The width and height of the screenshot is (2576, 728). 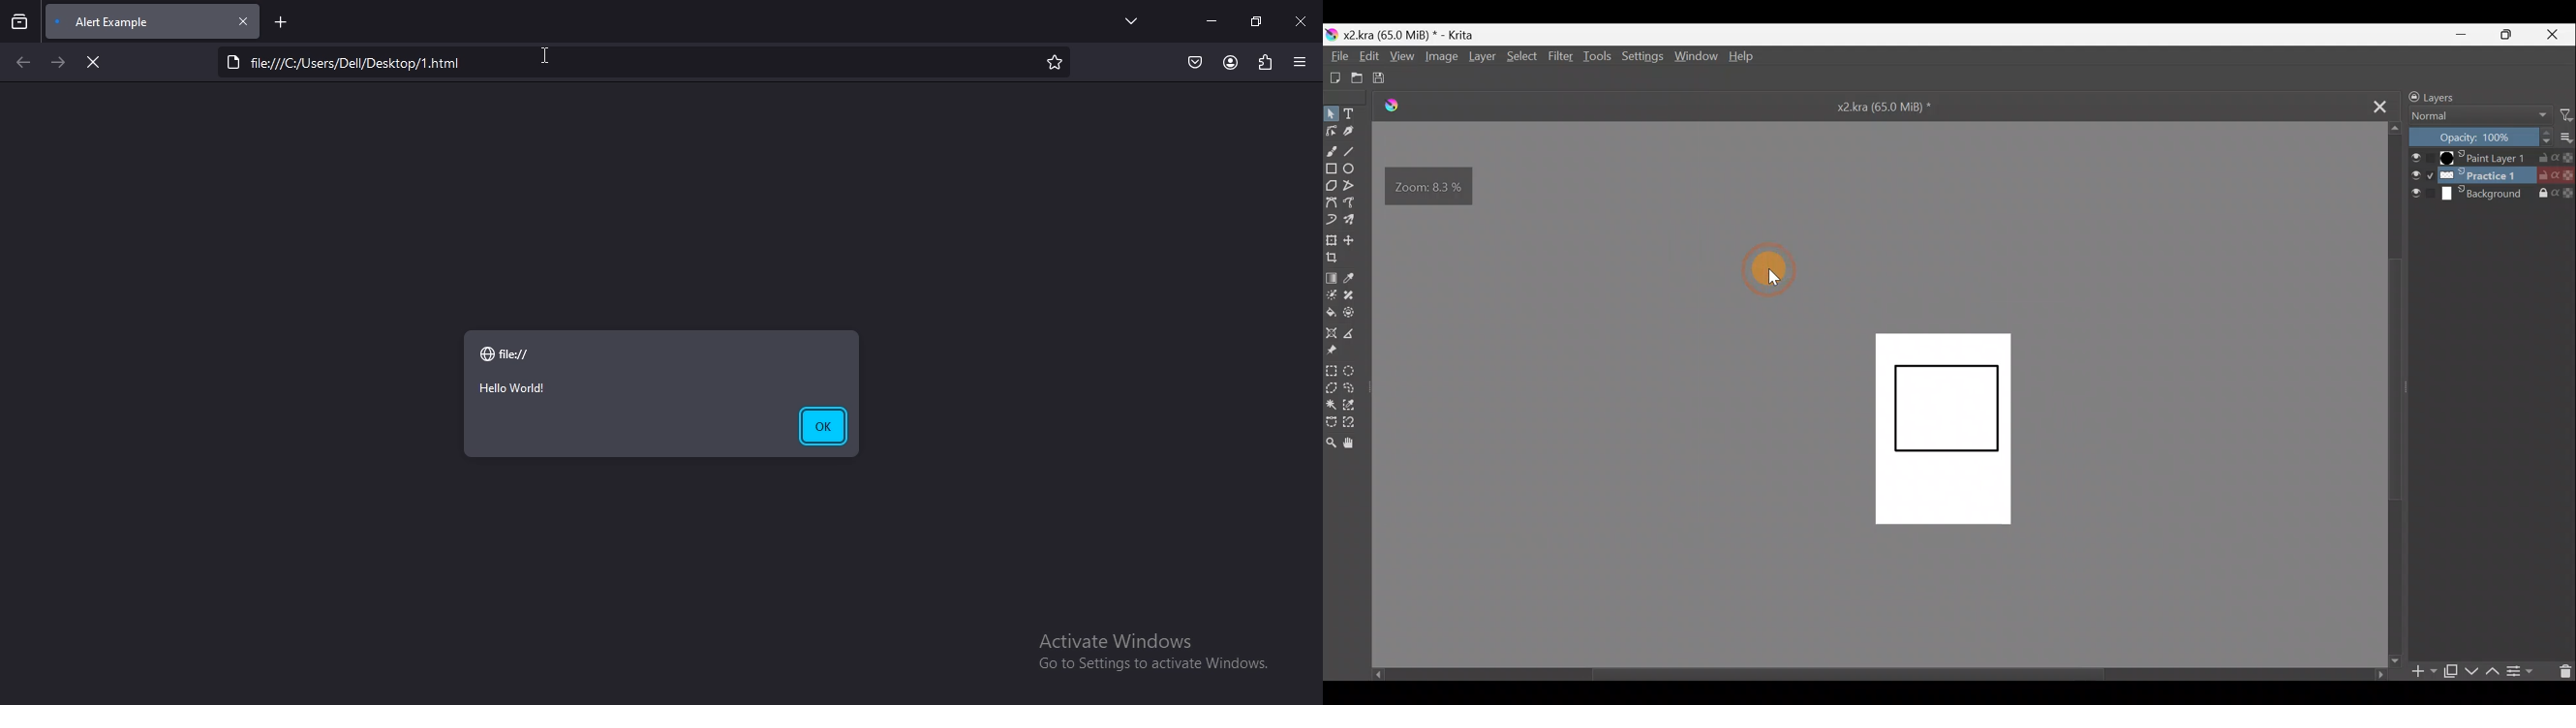 What do you see at coordinates (2492, 158) in the screenshot?
I see `Layer 1` at bounding box center [2492, 158].